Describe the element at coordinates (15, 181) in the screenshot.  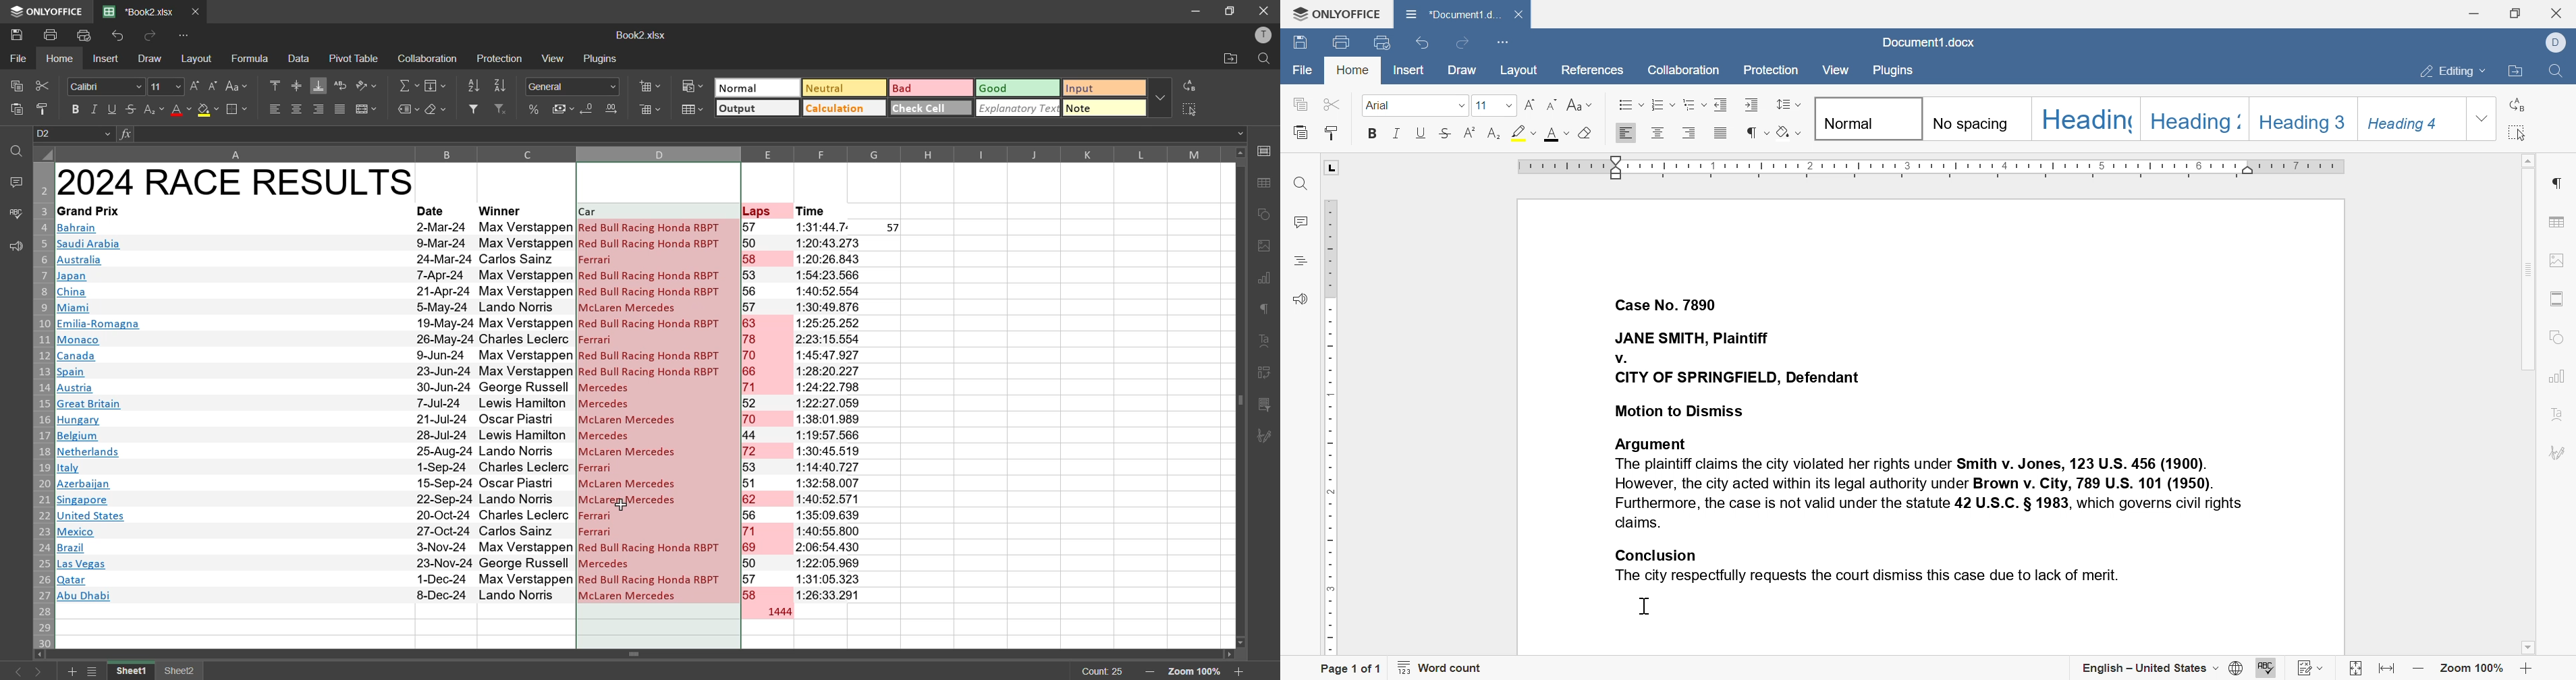
I see `comments` at that location.